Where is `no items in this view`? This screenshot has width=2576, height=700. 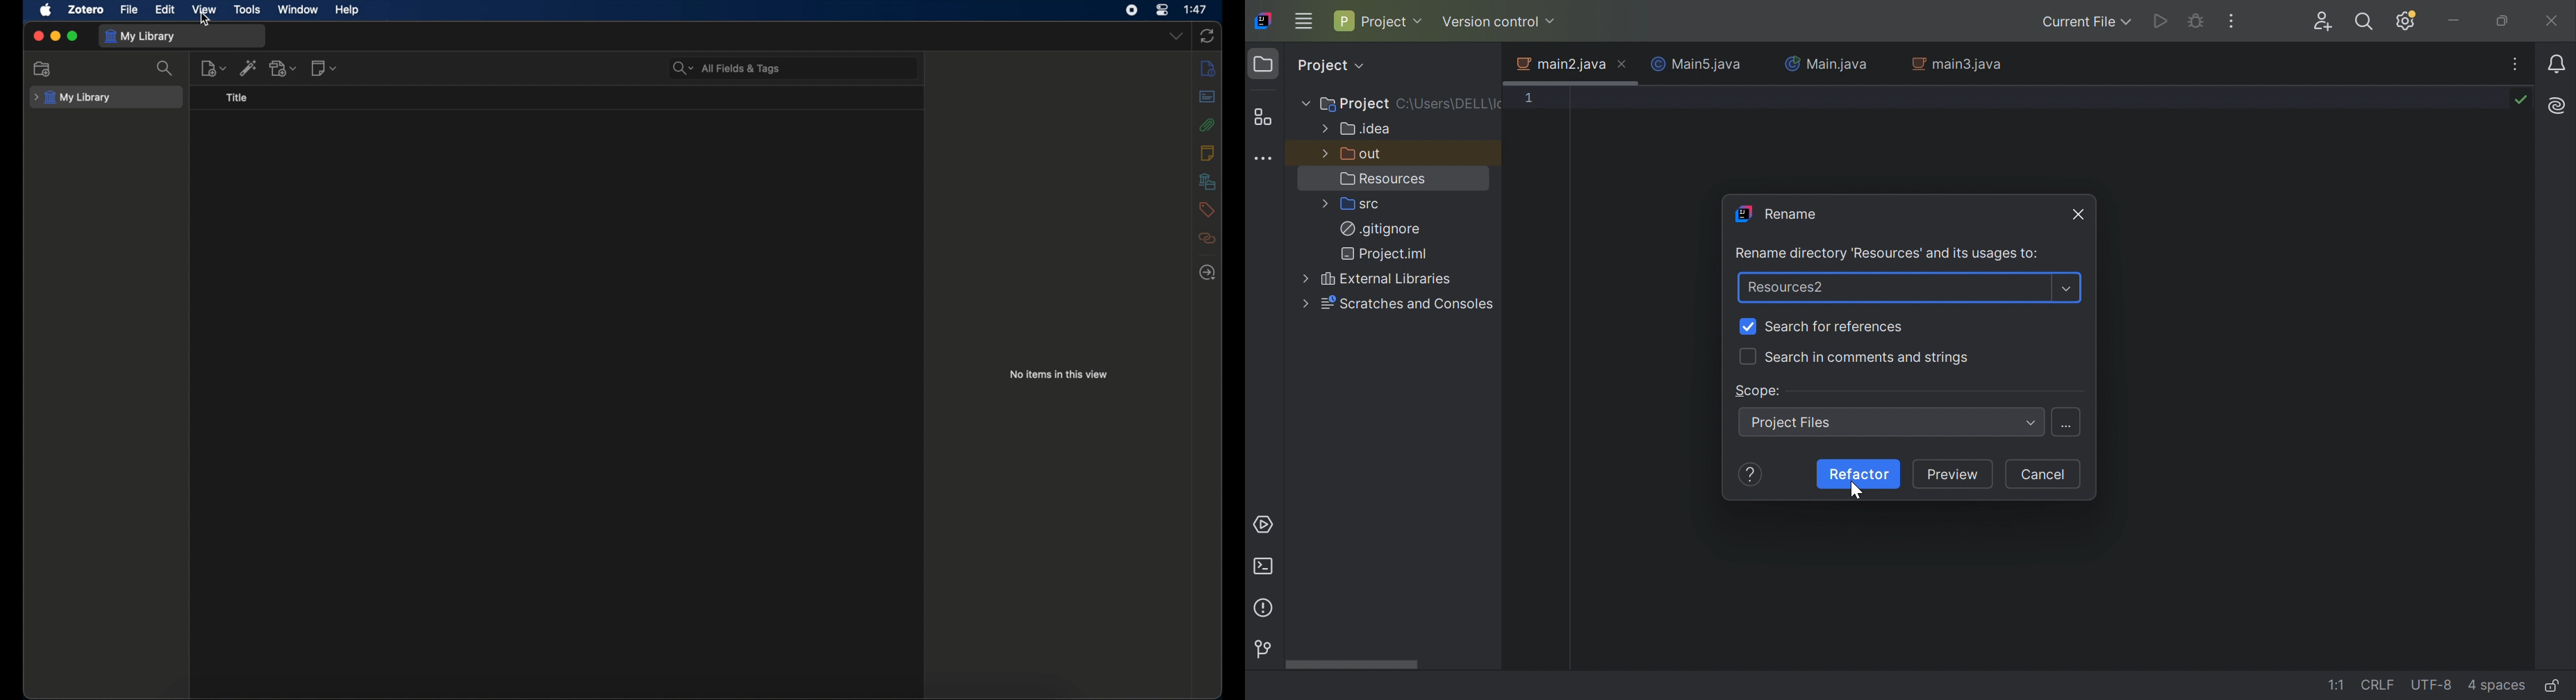
no items in this view is located at coordinates (1059, 375).